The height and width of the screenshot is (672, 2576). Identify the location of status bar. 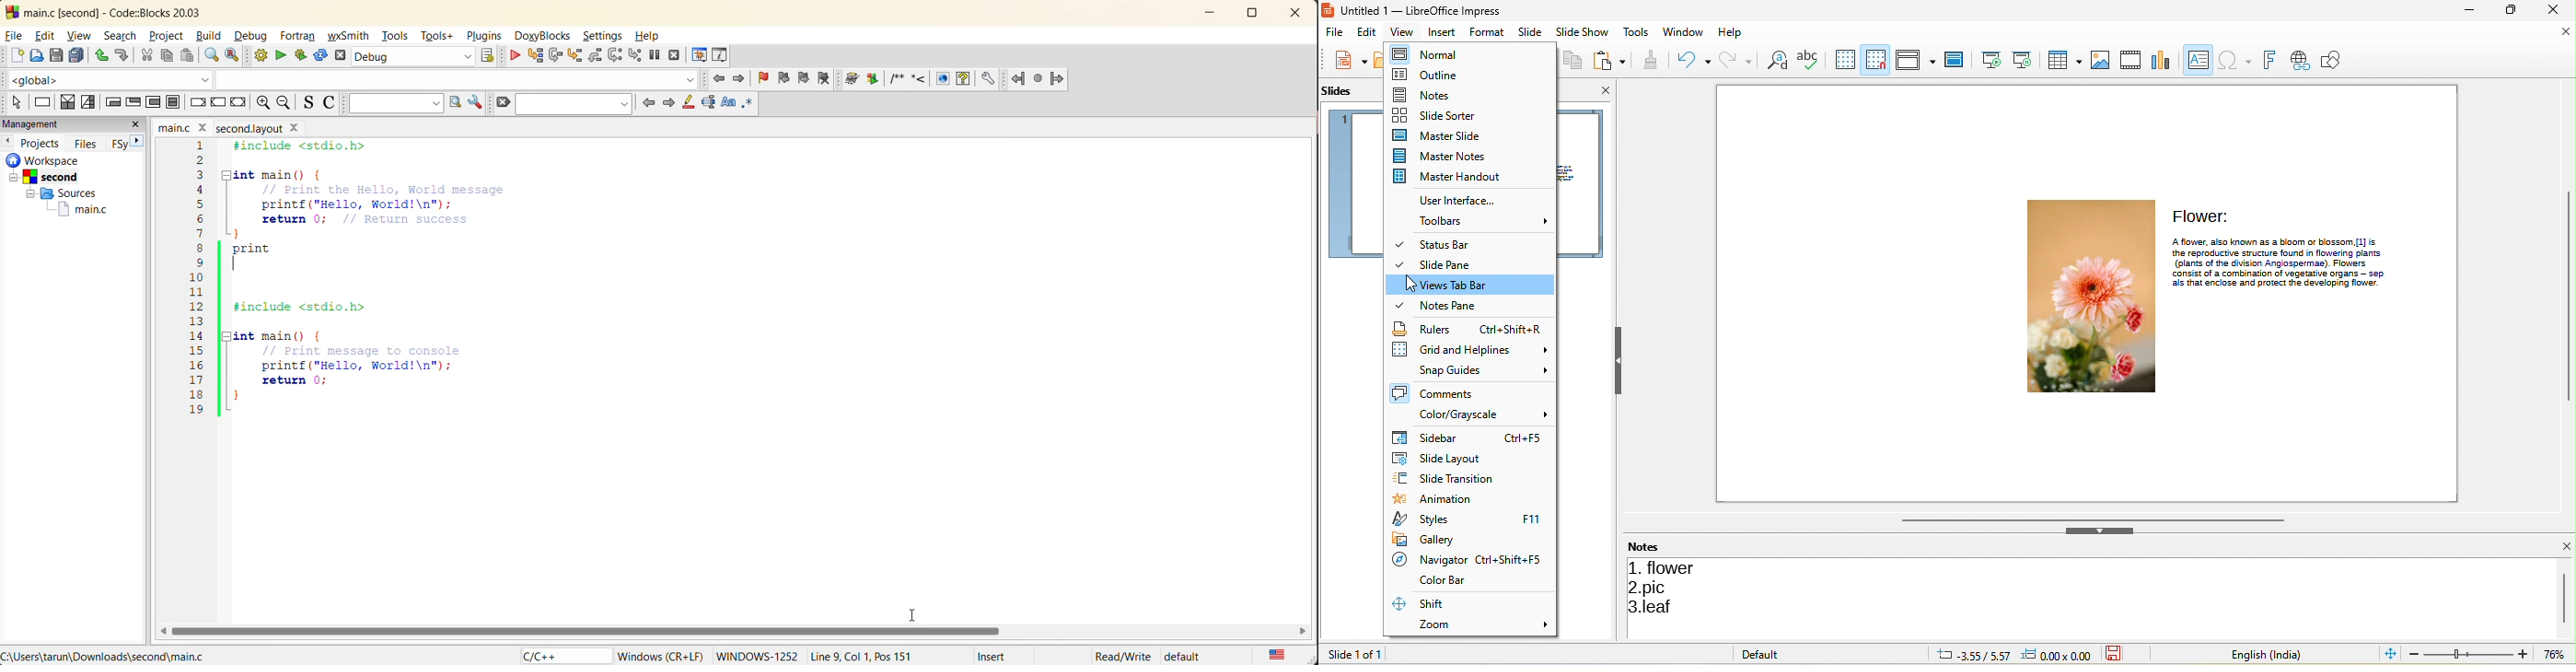
(1447, 246).